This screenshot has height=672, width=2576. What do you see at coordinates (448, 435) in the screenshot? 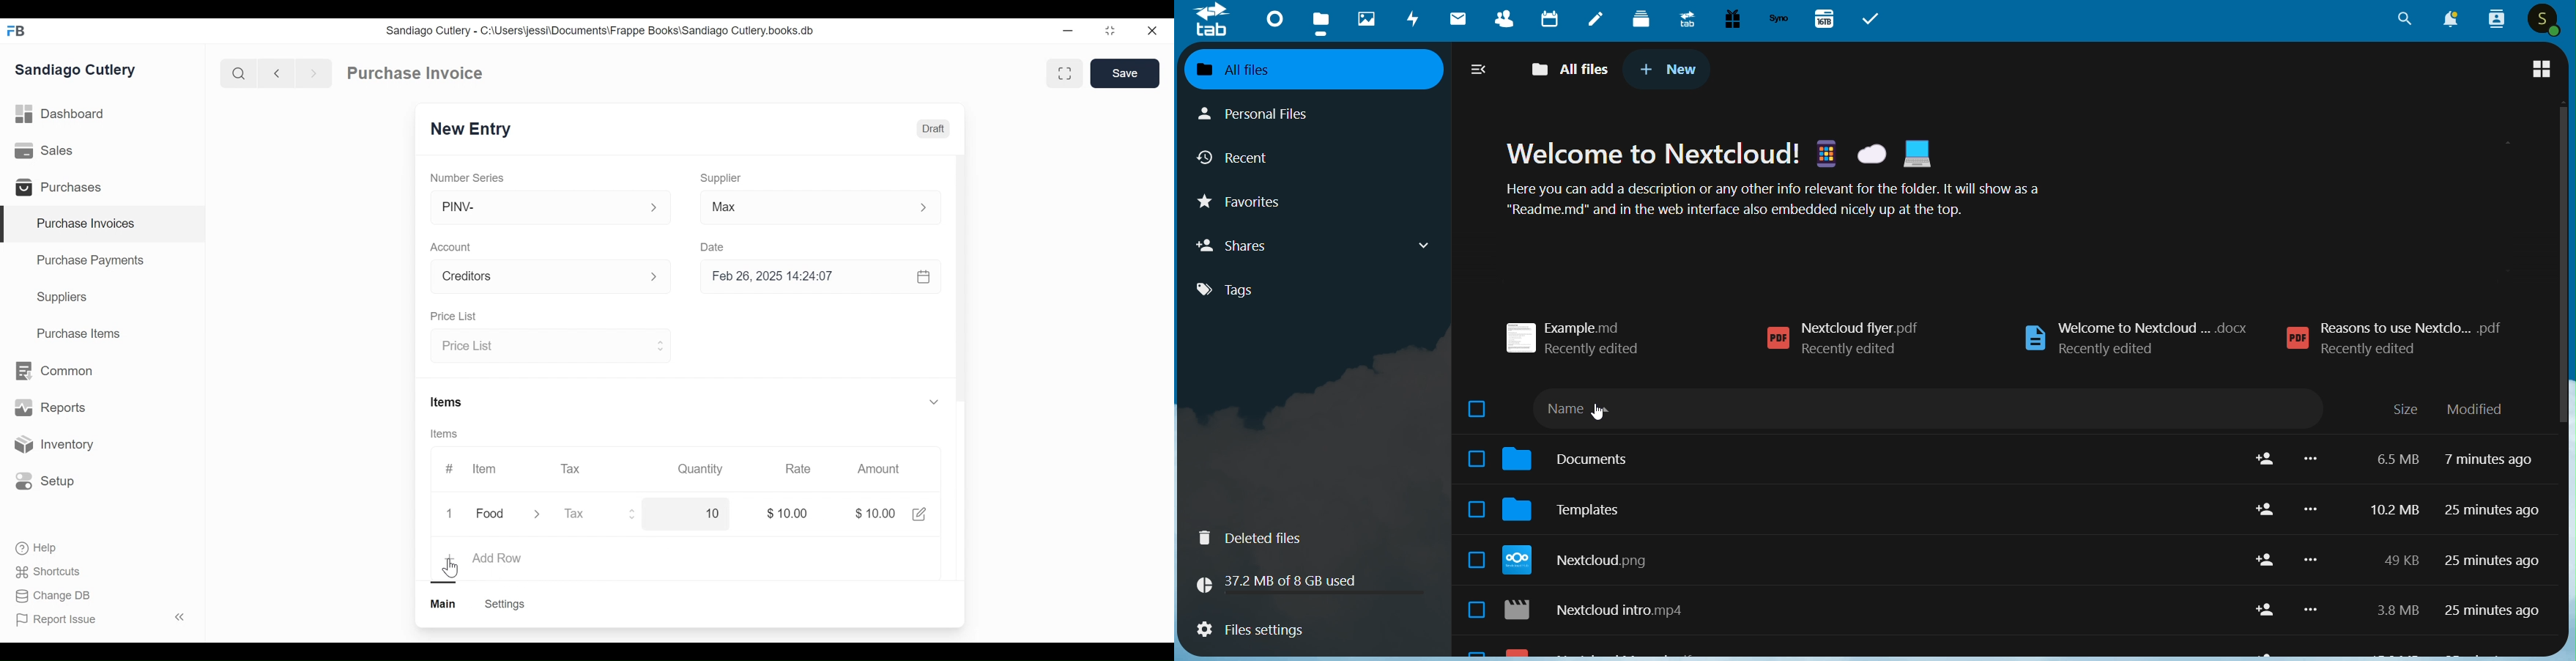
I see `Items` at bounding box center [448, 435].